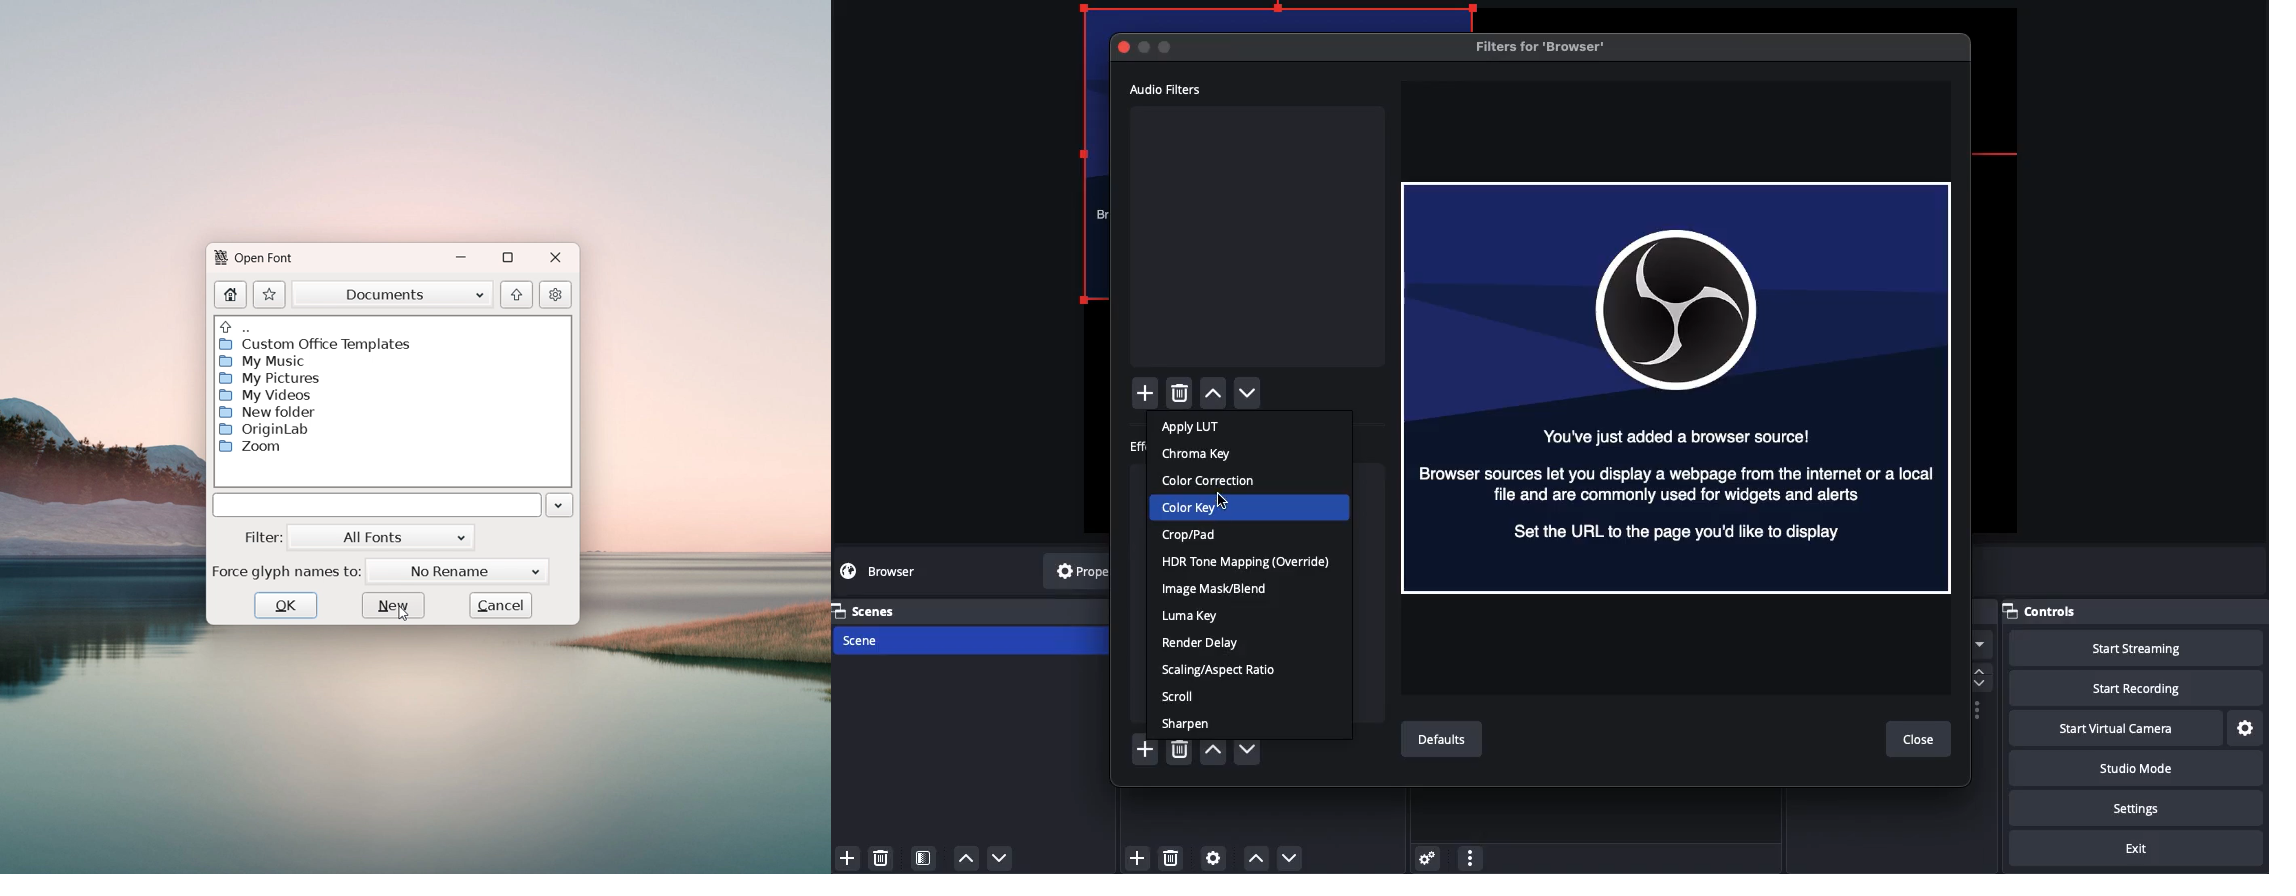 This screenshot has width=2296, height=896. I want to click on scroll, so click(1984, 674).